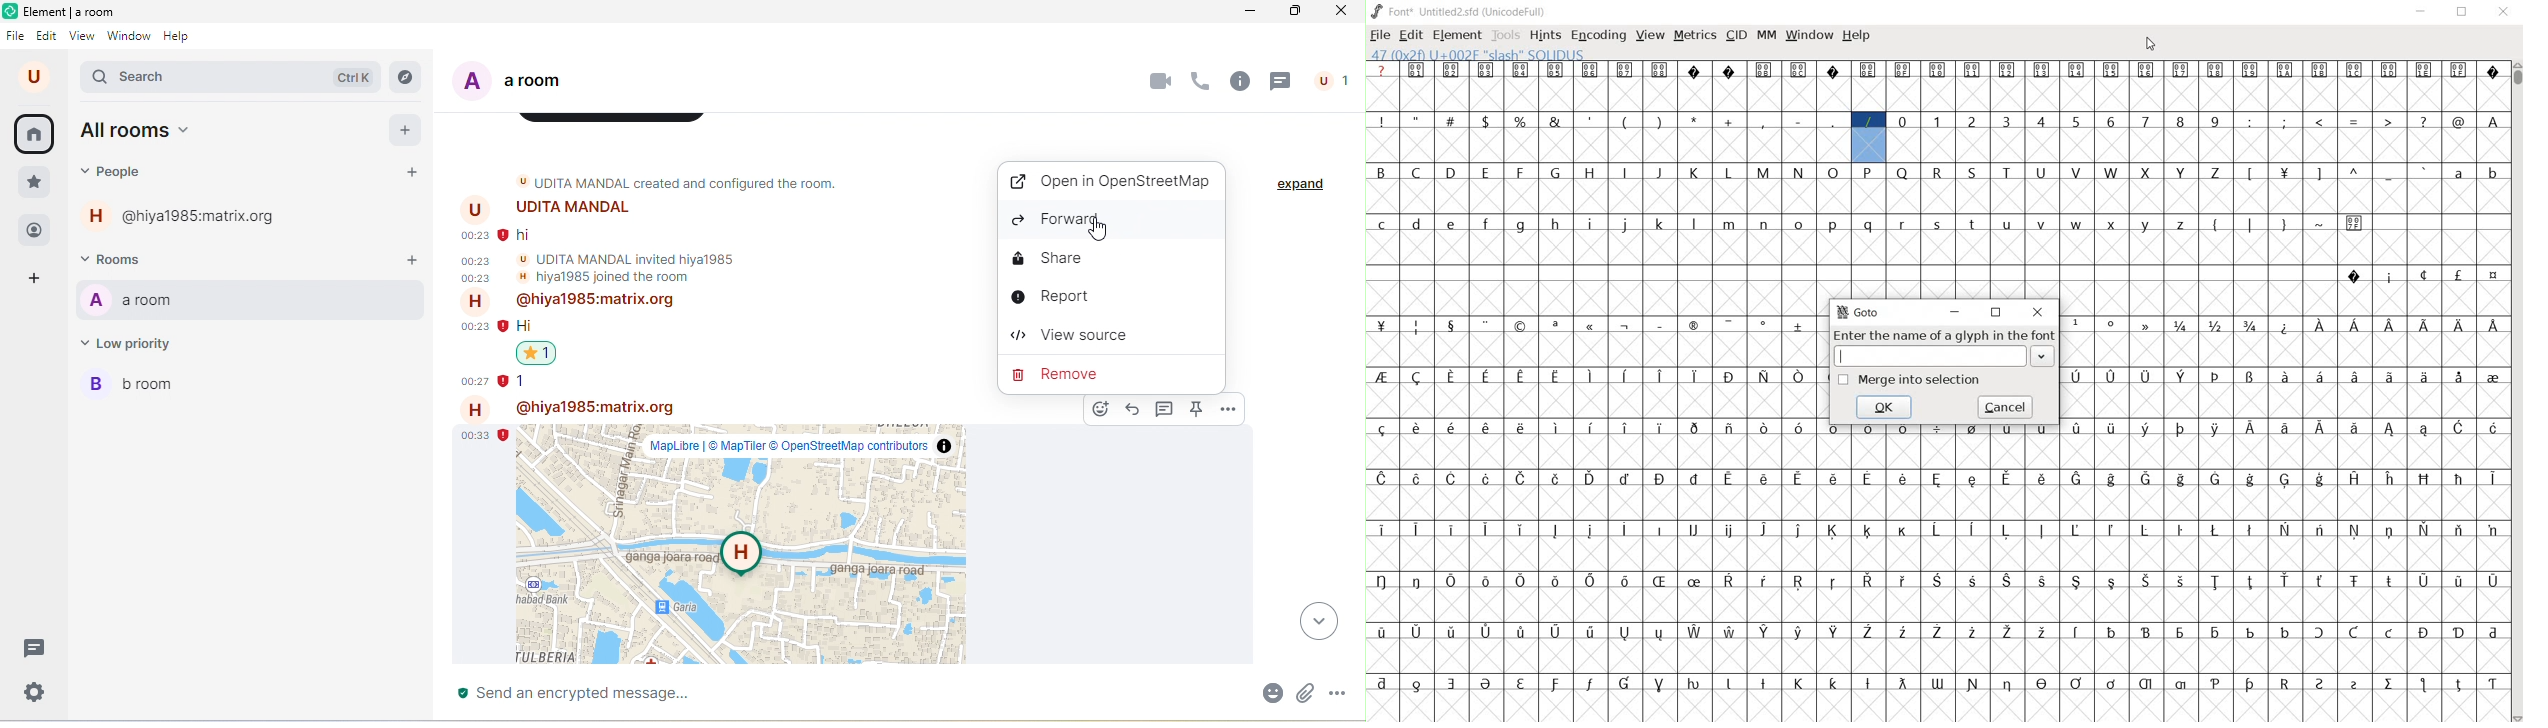 The image size is (2548, 728). Describe the element at coordinates (1179, 409) in the screenshot. I see `options dialog box` at that location.